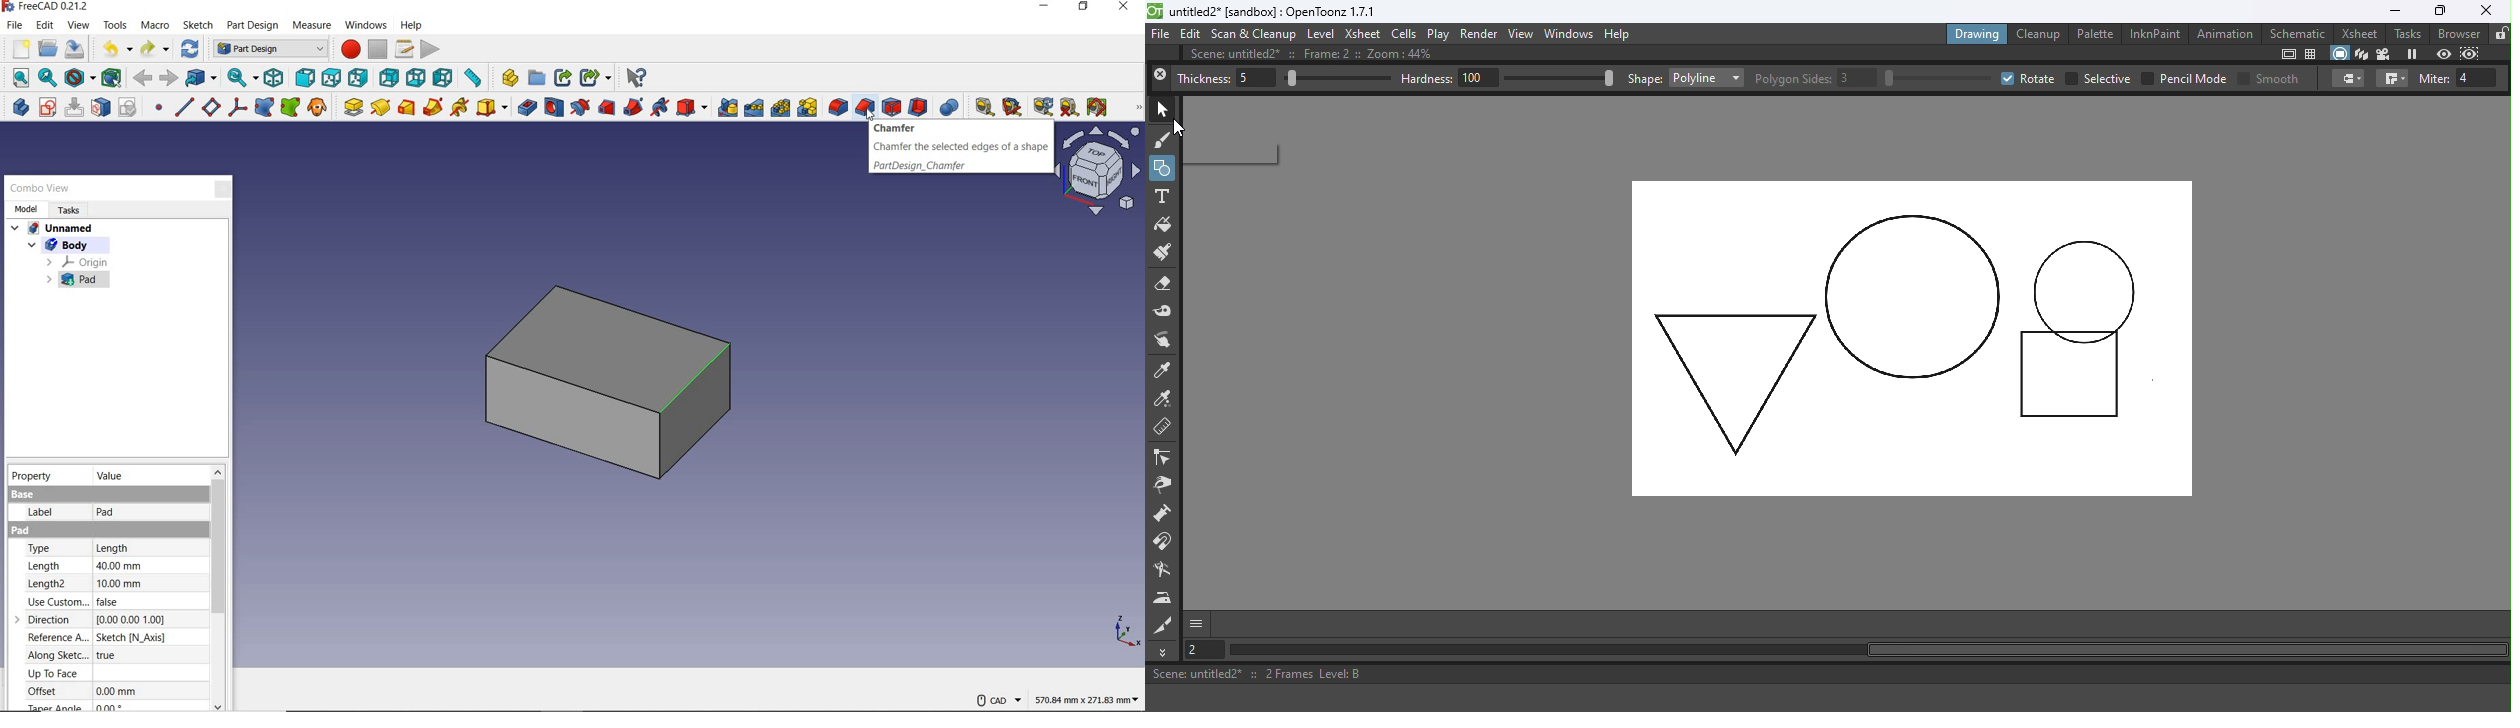  Describe the element at coordinates (1164, 109) in the screenshot. I see `Selection tool` at that location.